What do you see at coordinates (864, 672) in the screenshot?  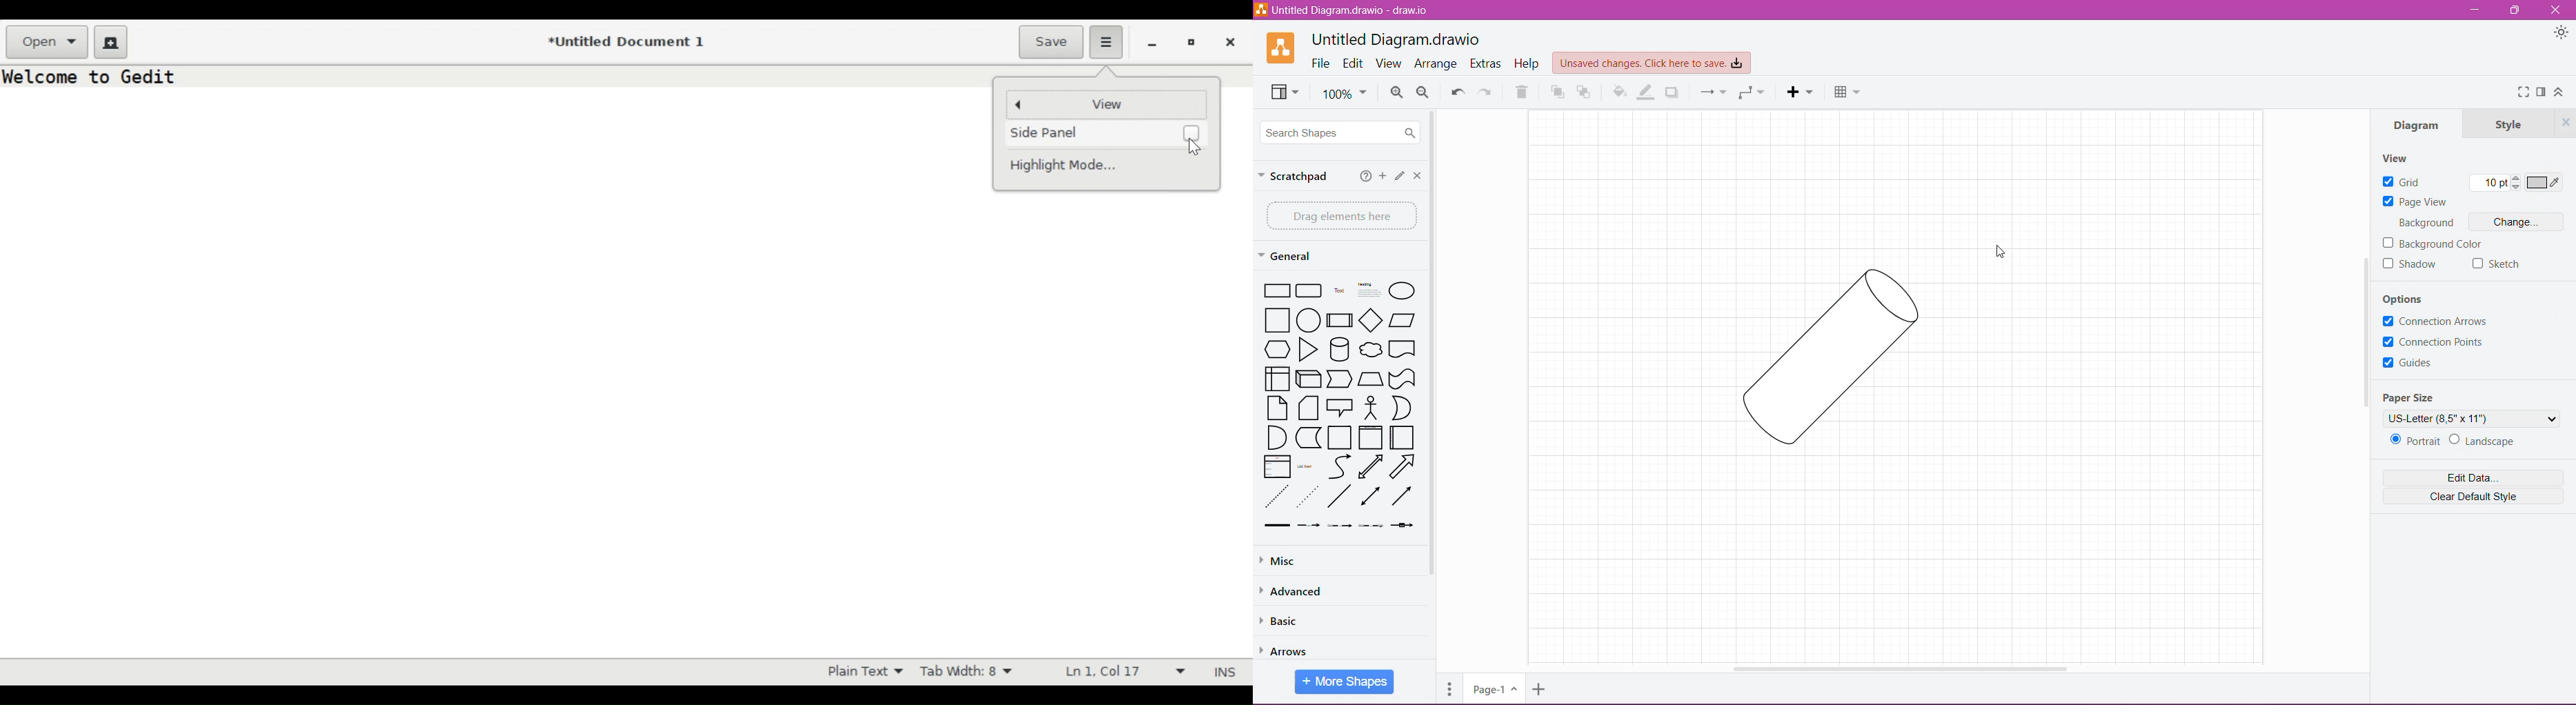 I see `Highlight mode option` at bounding box center [864, 672].